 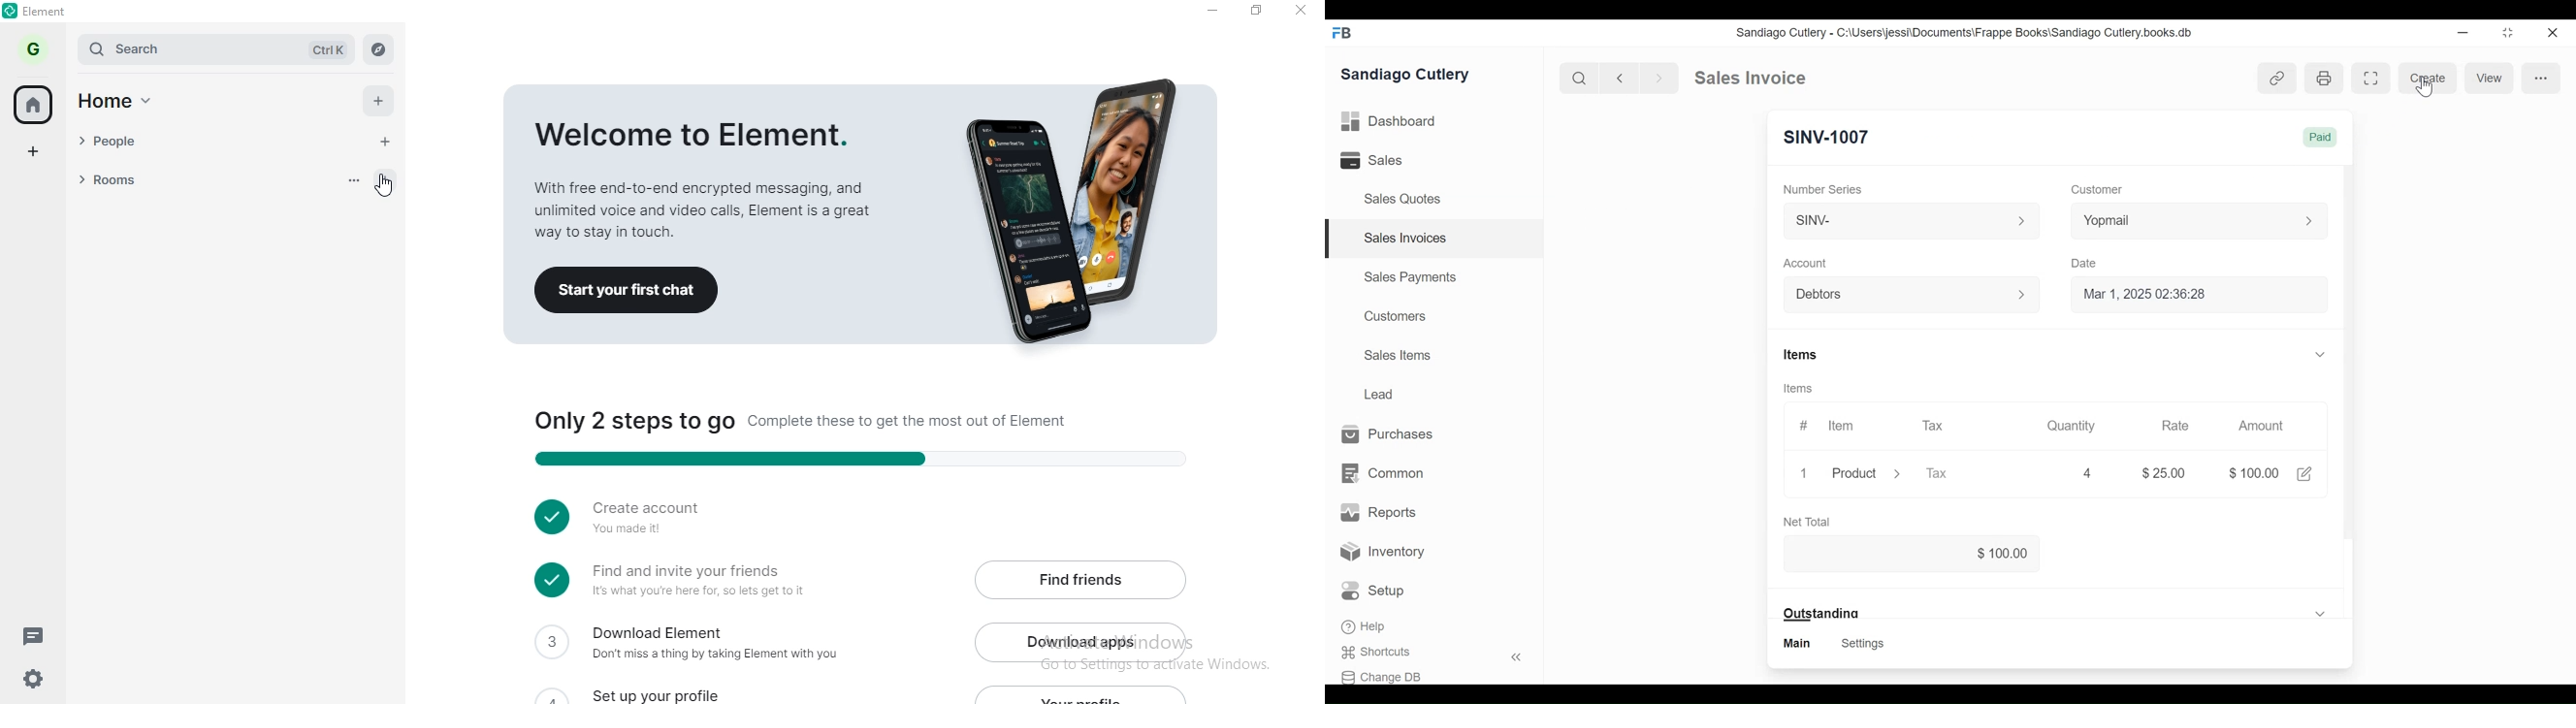 What do you see at coordinates (2491, 78) in the screenshot?
I see `View` at bounding box center [2491, 78].